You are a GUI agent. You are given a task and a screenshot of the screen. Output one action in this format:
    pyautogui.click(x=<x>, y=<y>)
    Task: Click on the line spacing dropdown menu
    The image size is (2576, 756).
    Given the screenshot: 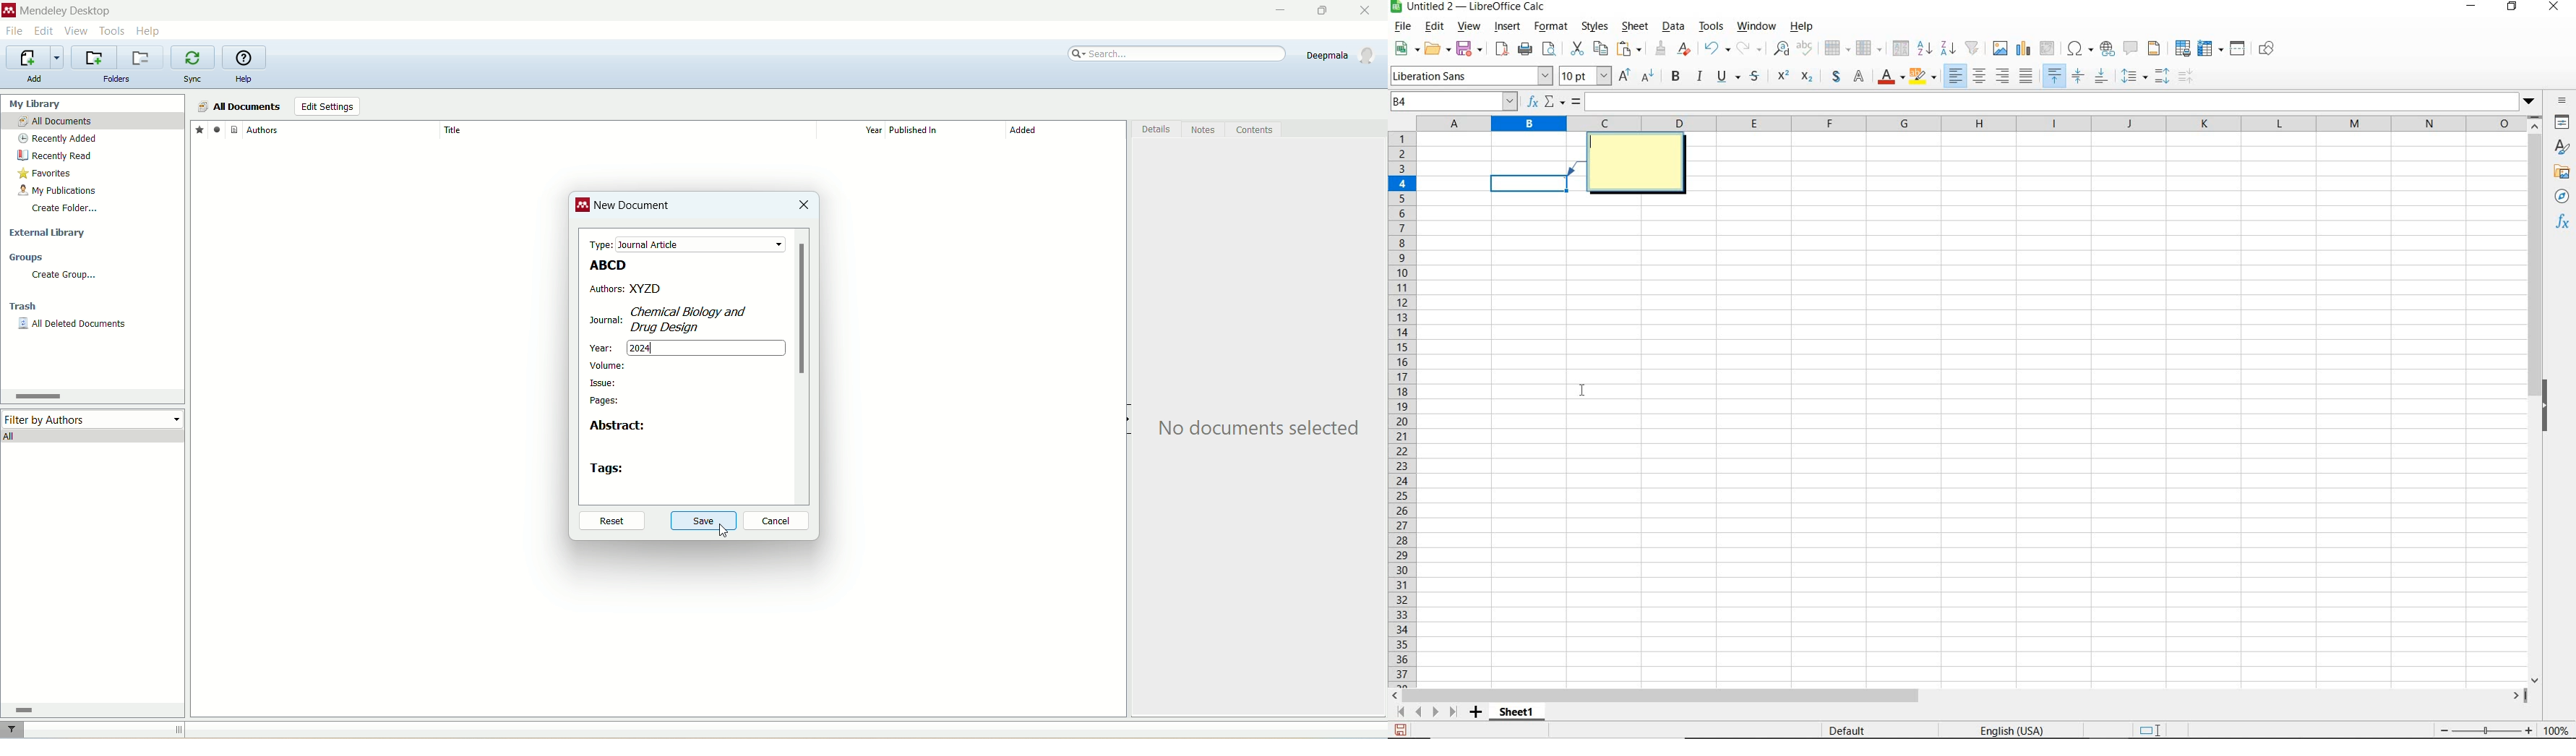 What is the action you would take?
    pyautogui.click(x=2134, y=77)
    